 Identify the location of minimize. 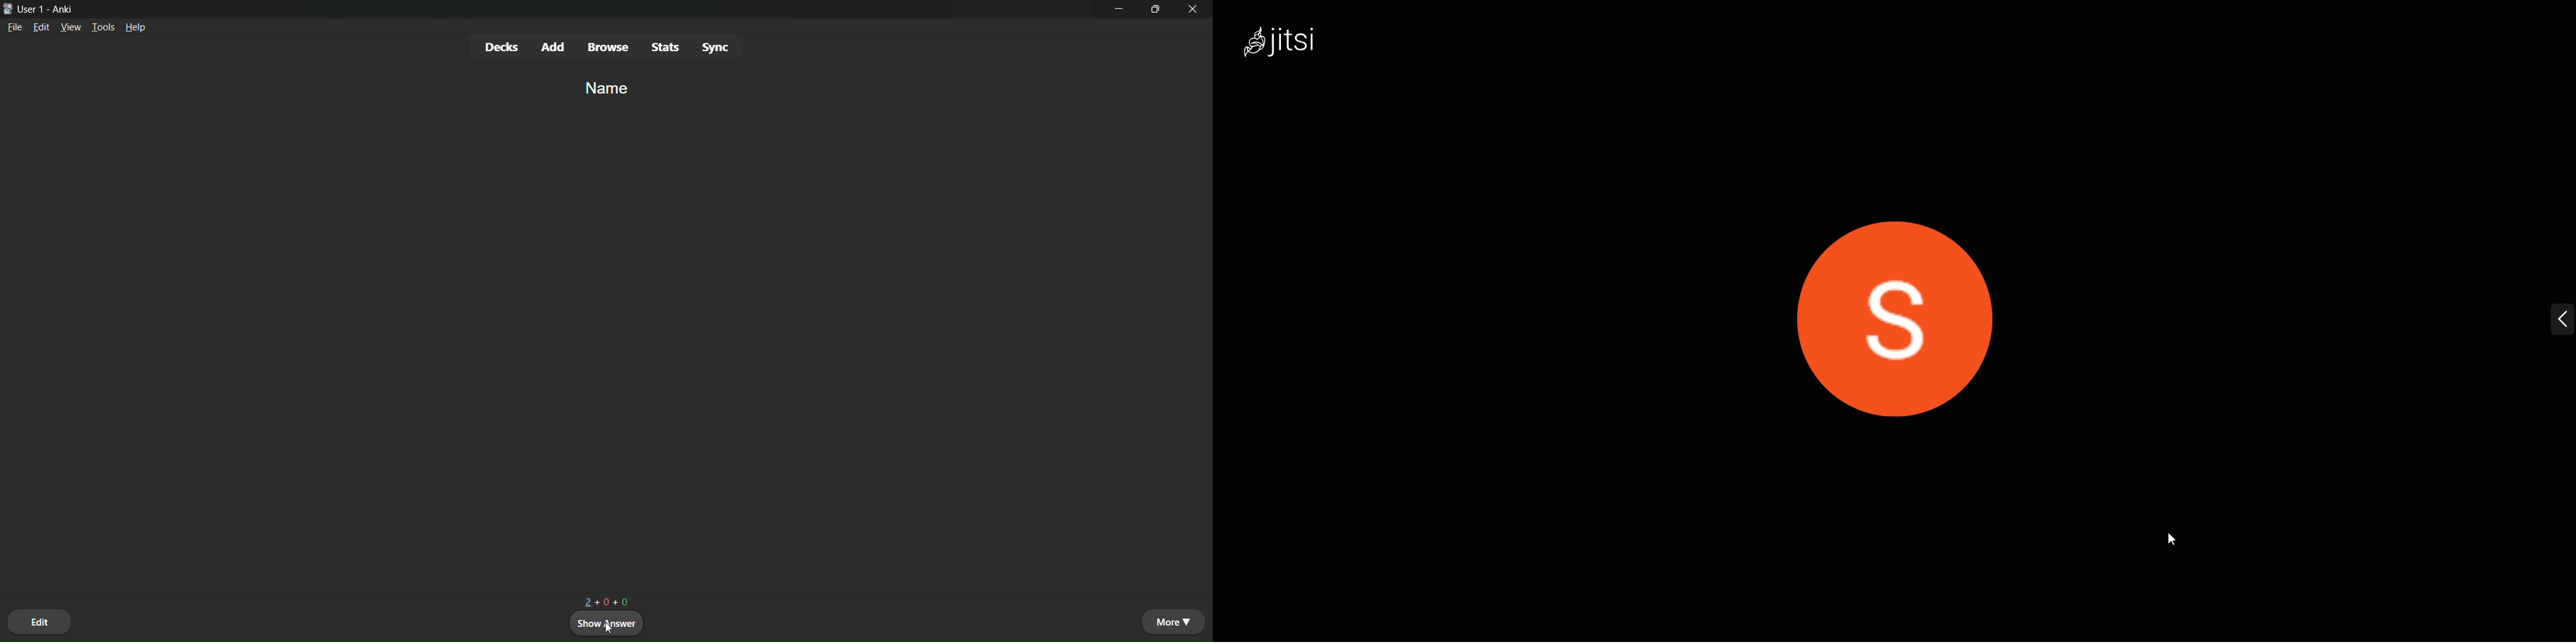
(1121, 13).